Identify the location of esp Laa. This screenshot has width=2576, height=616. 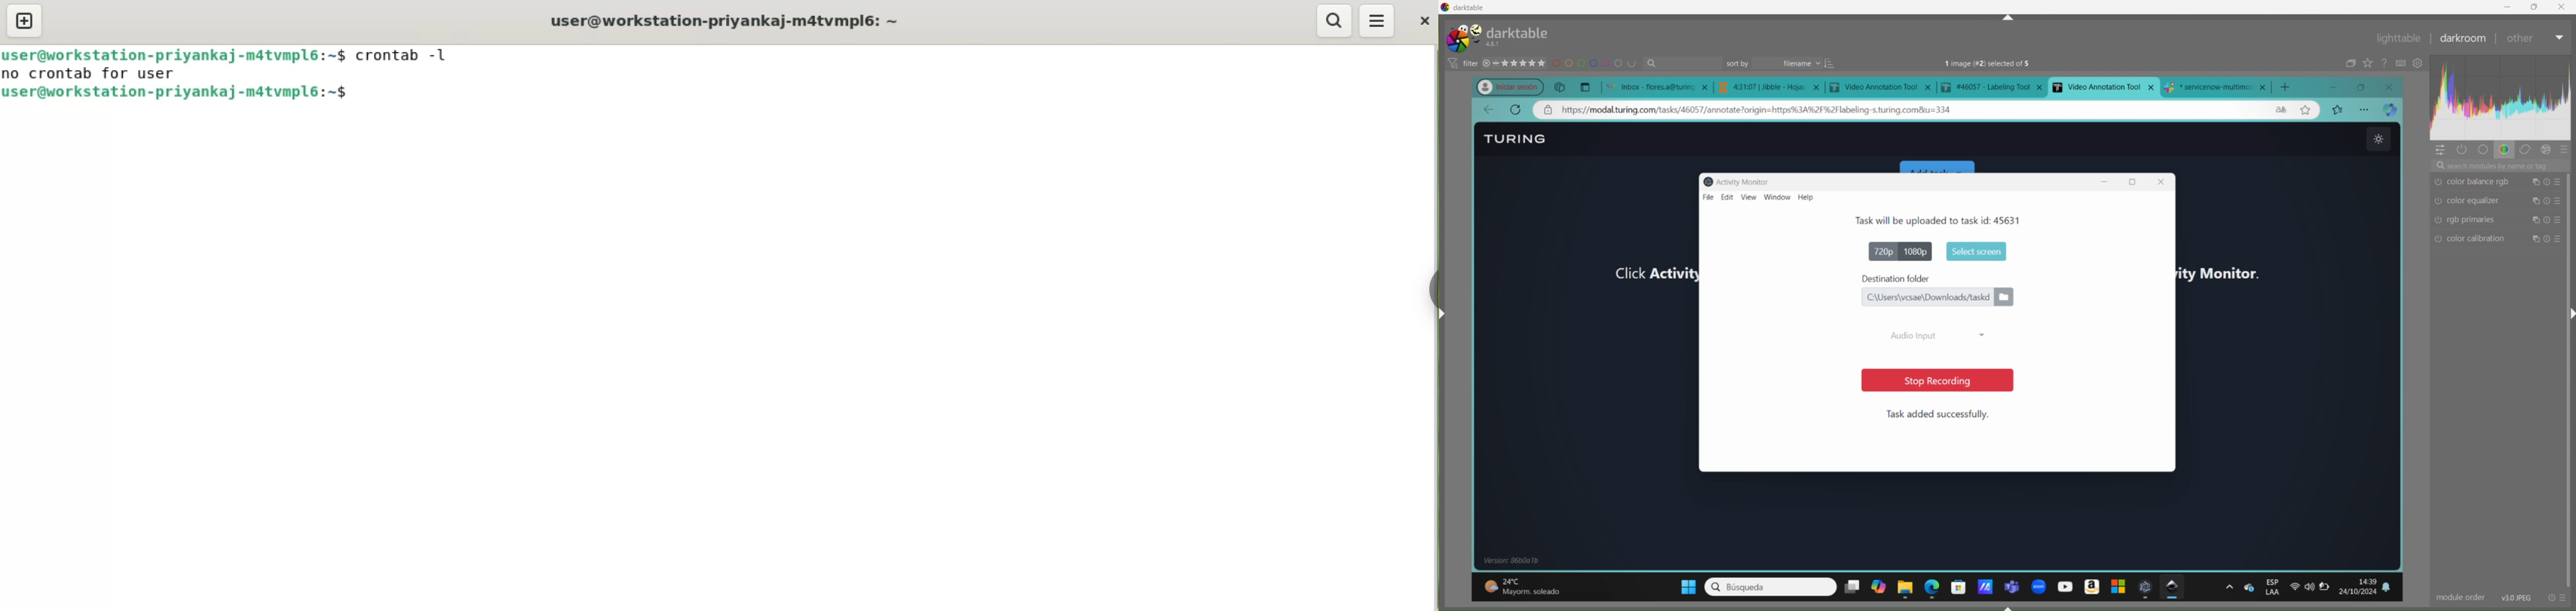
(2274, 587).